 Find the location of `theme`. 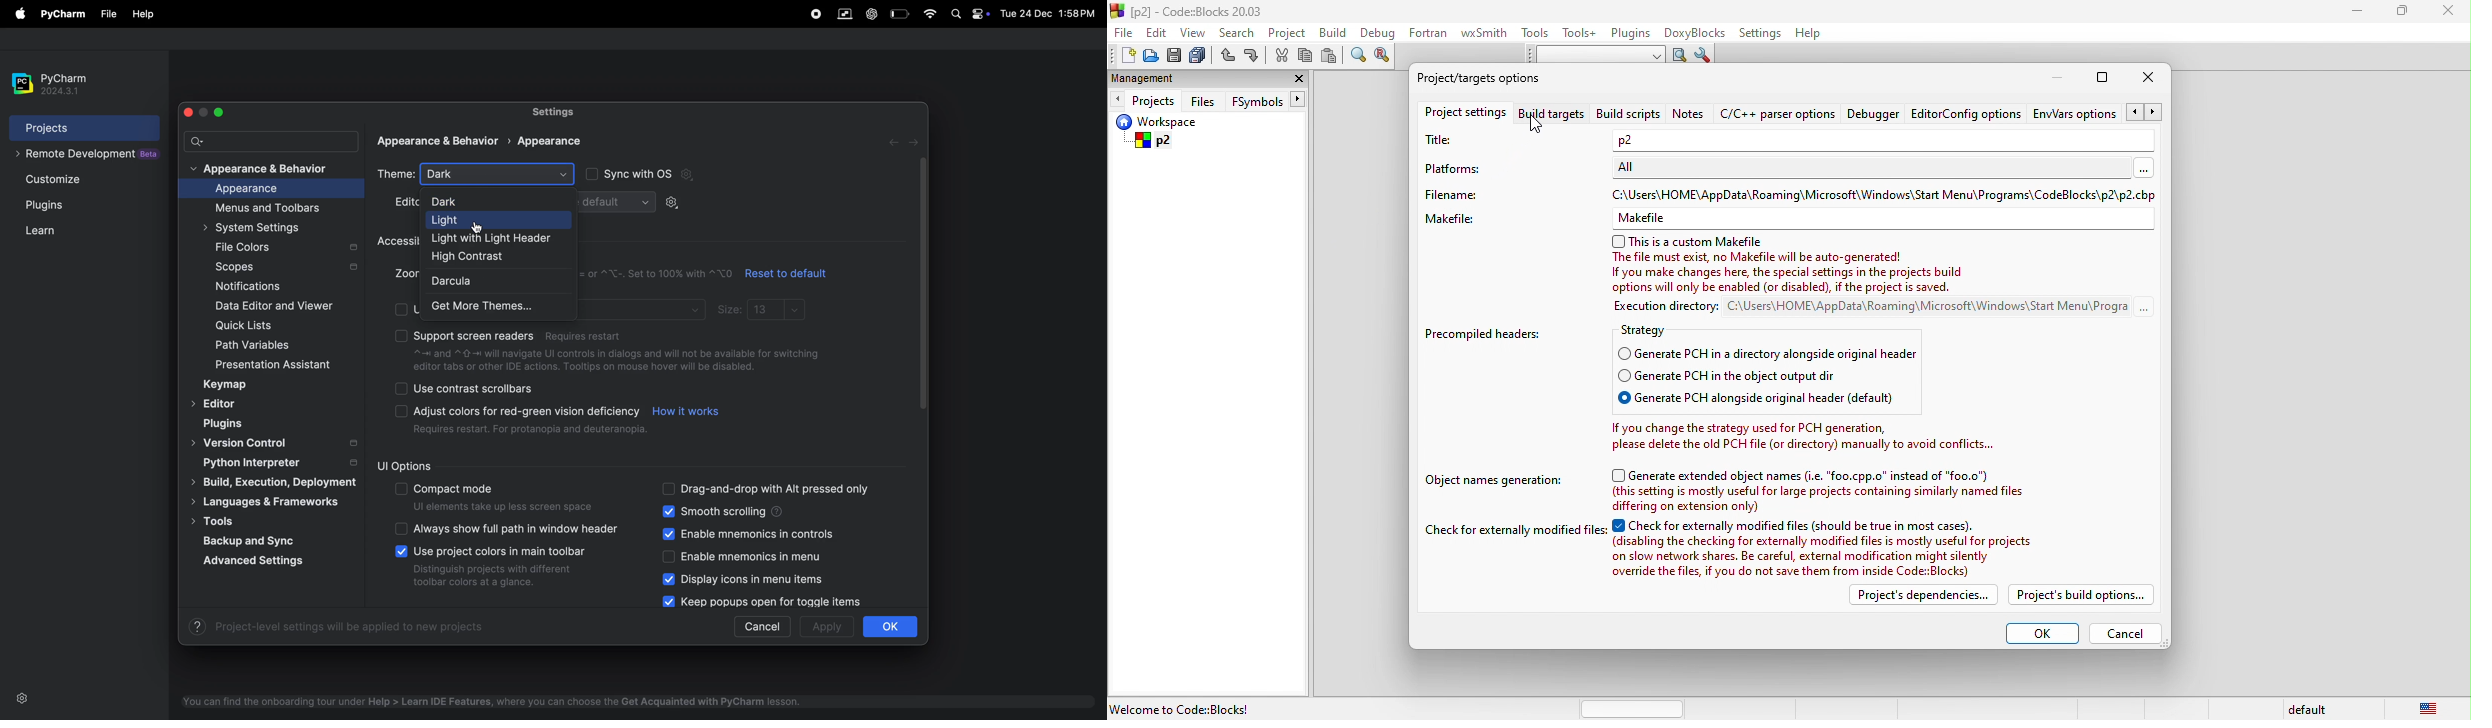

theme is located at coordinates (398, 174).